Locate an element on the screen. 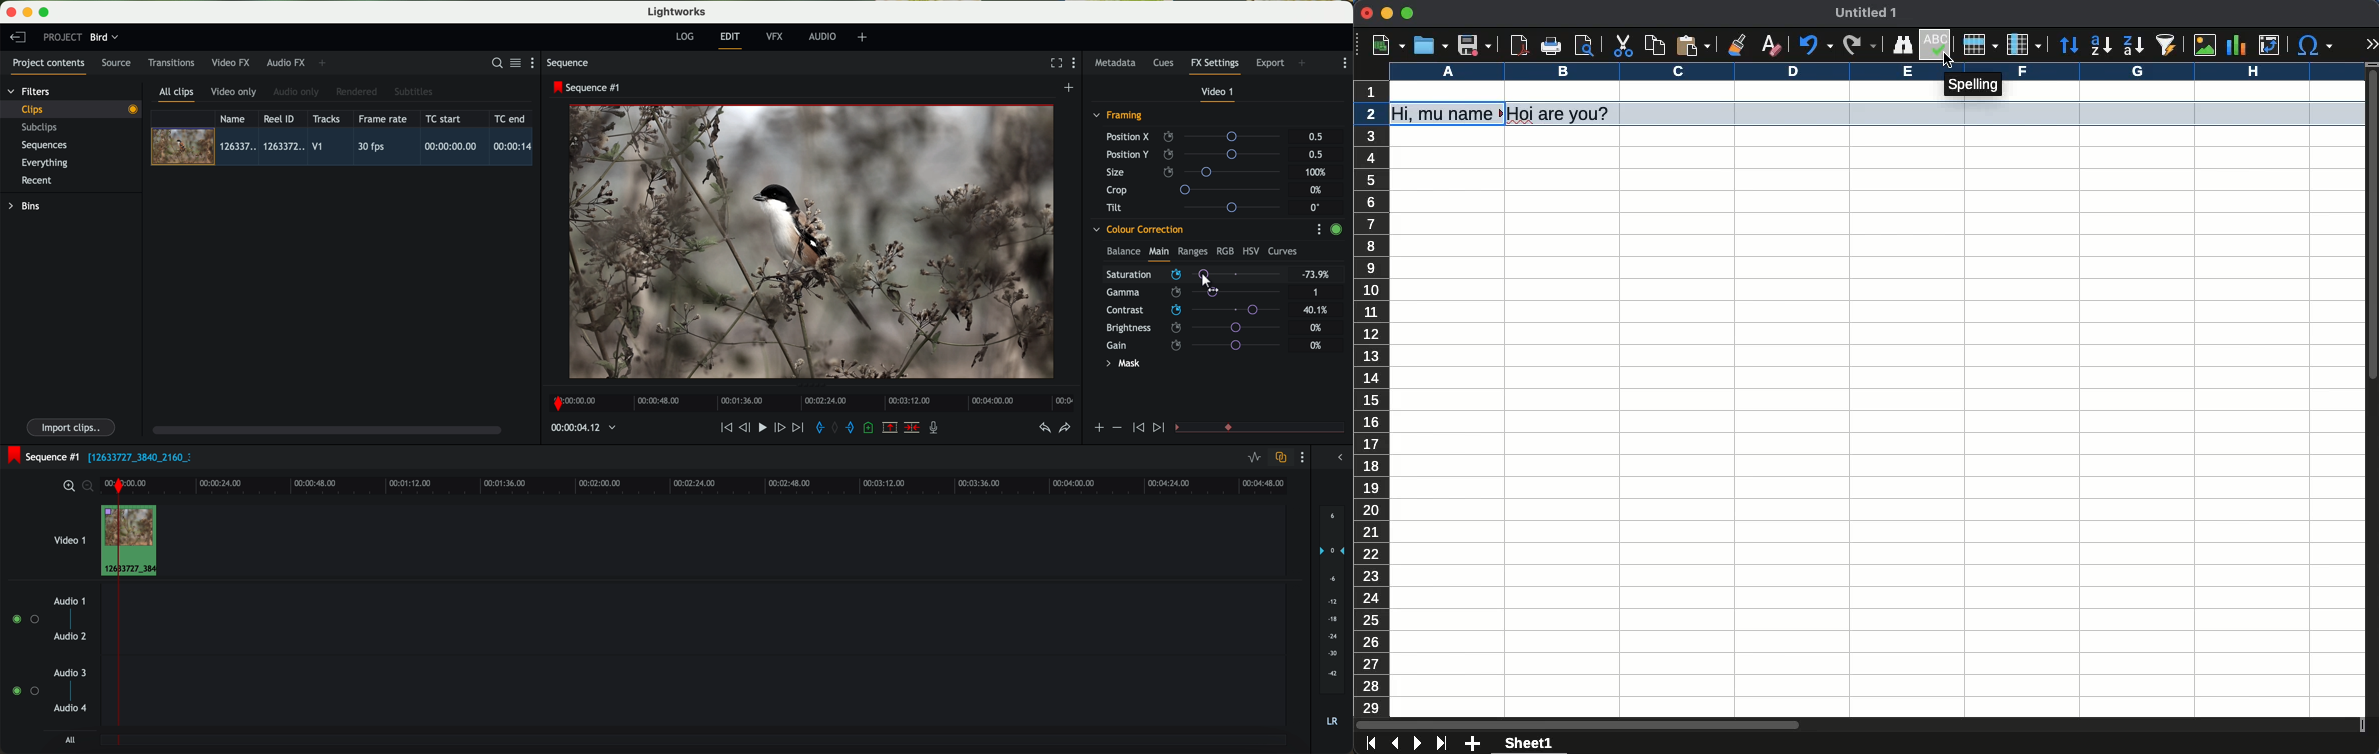 This screenshot has height=756, width=2380. recent is located at coordinates (37, 182).